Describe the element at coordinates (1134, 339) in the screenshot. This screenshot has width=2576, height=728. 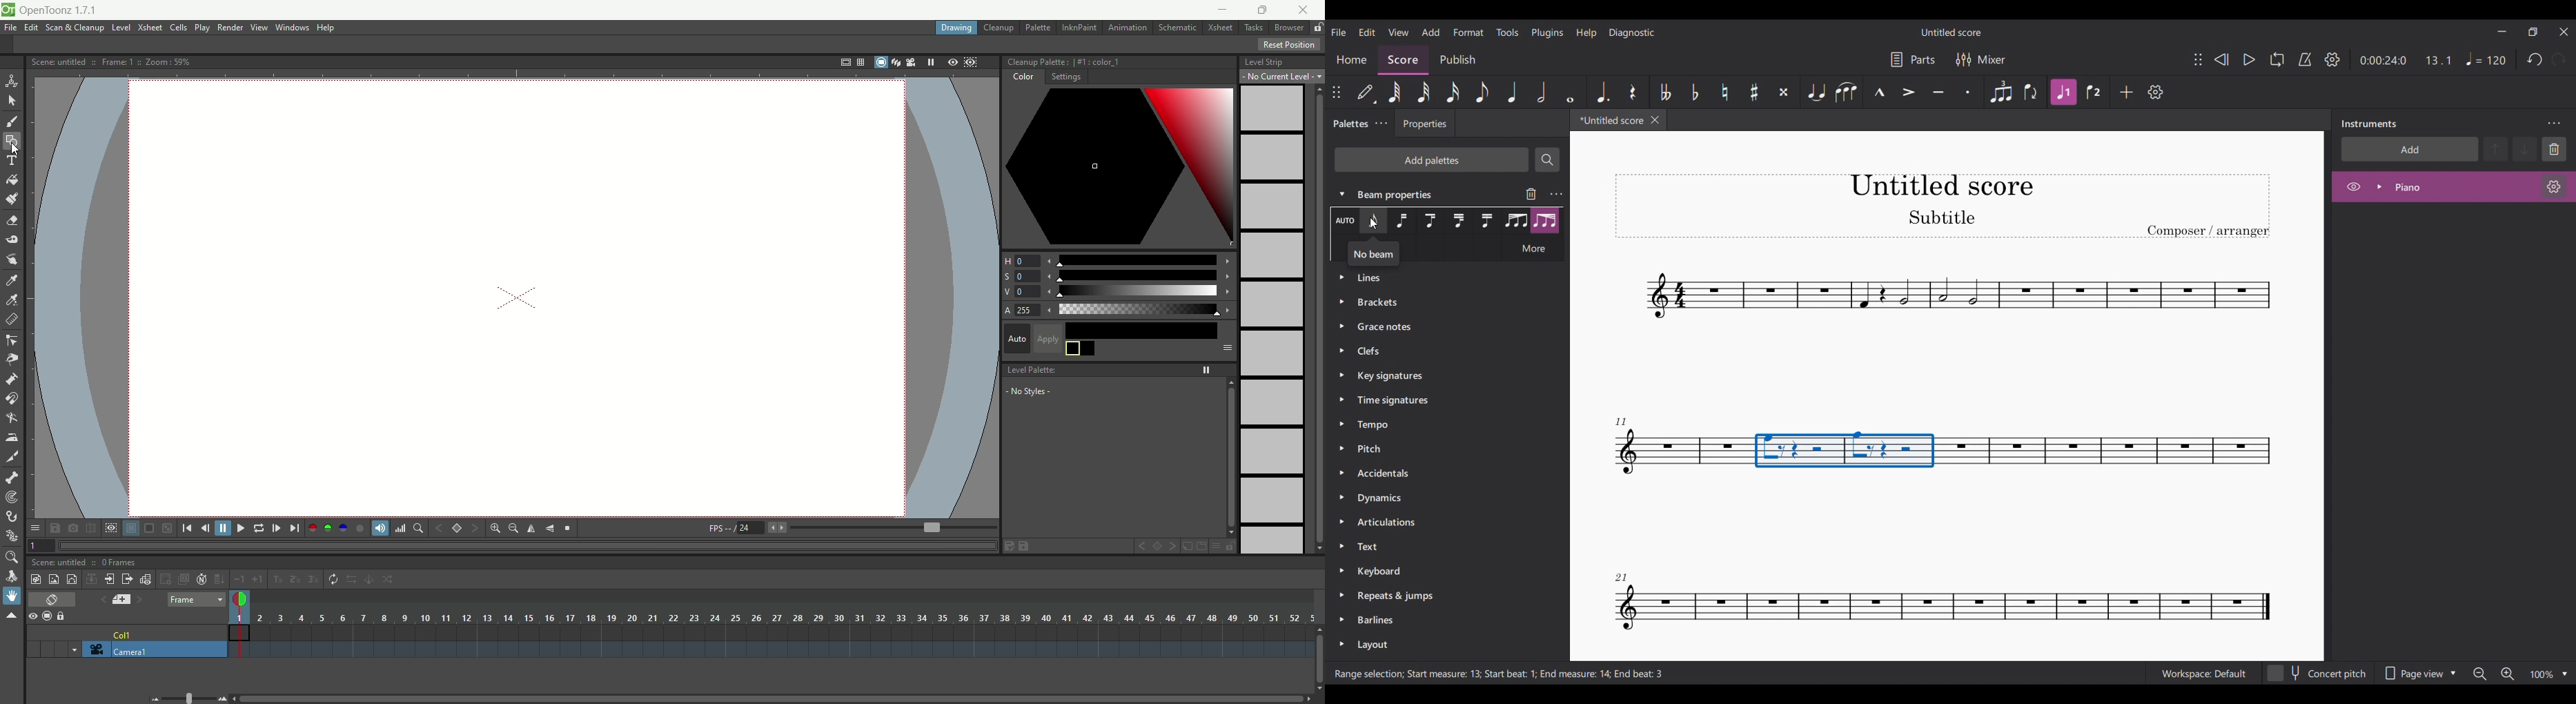
I see `apply` at that location.